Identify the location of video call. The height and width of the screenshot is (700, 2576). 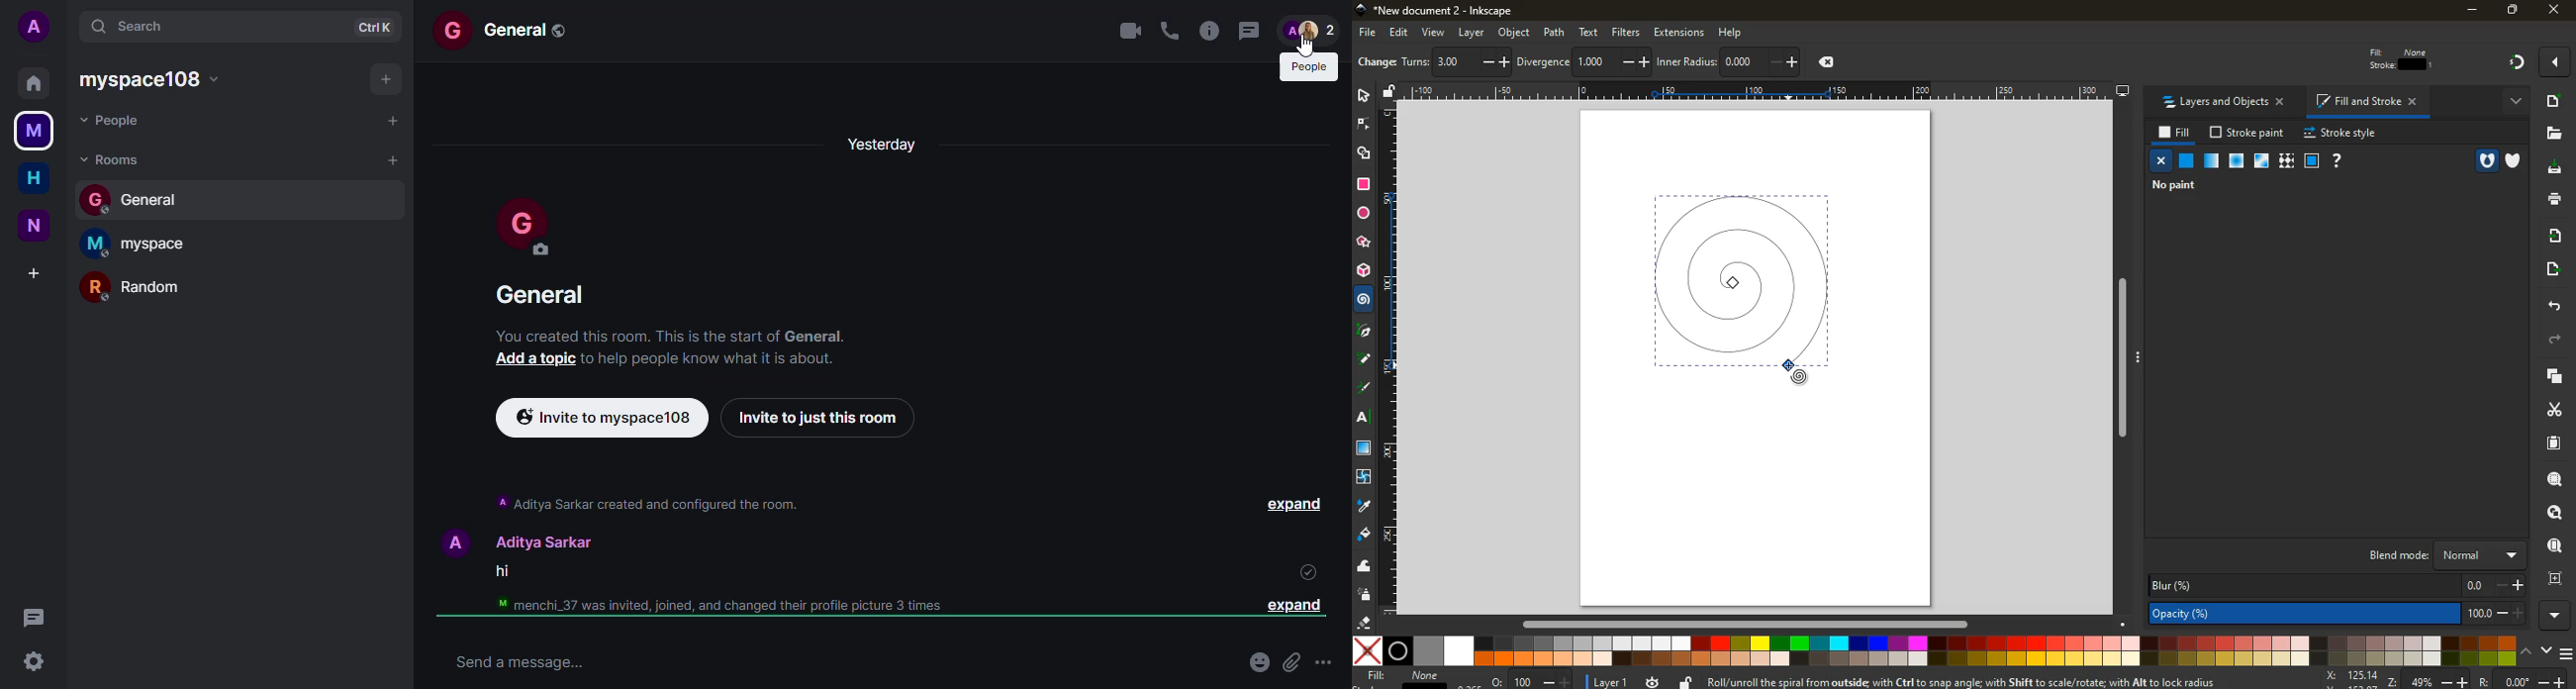
(1128, 31).